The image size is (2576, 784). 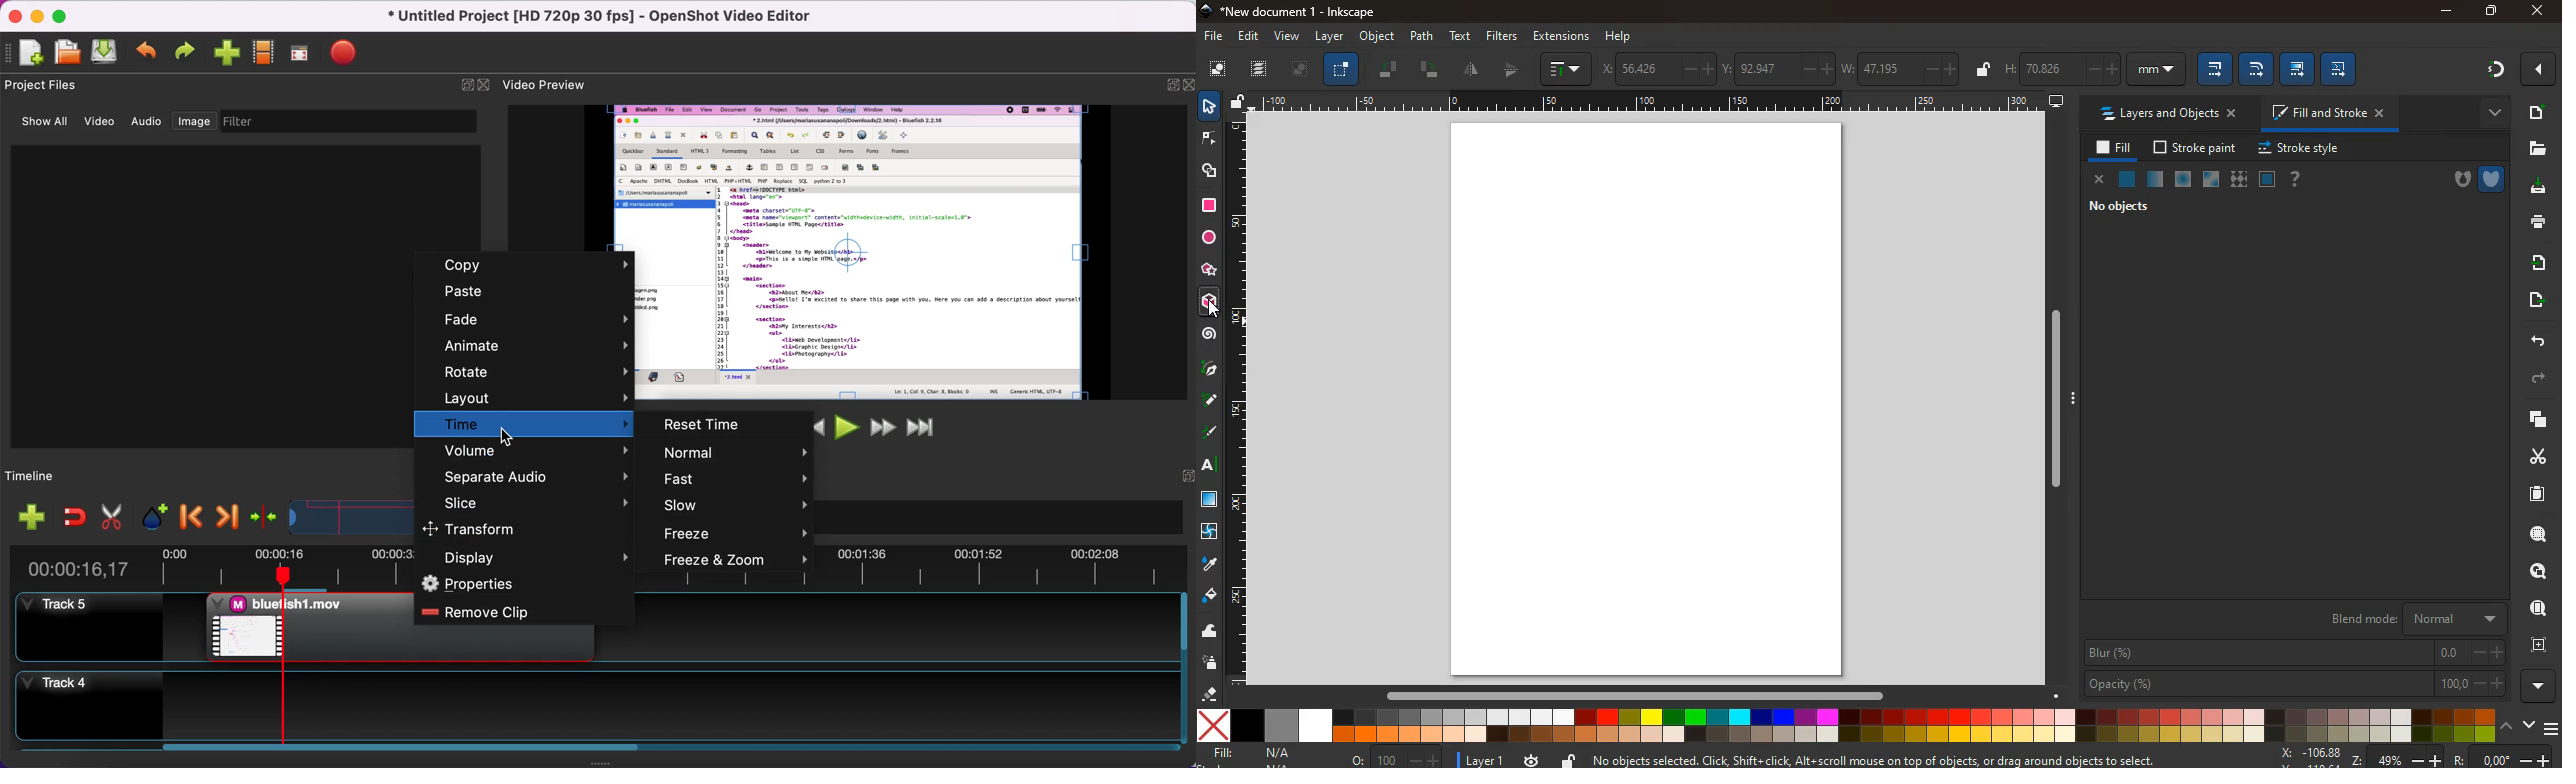 What do you see at coordinates (2463, 758) in the screenshot?
I see `` at bounding box center [2463, 758].